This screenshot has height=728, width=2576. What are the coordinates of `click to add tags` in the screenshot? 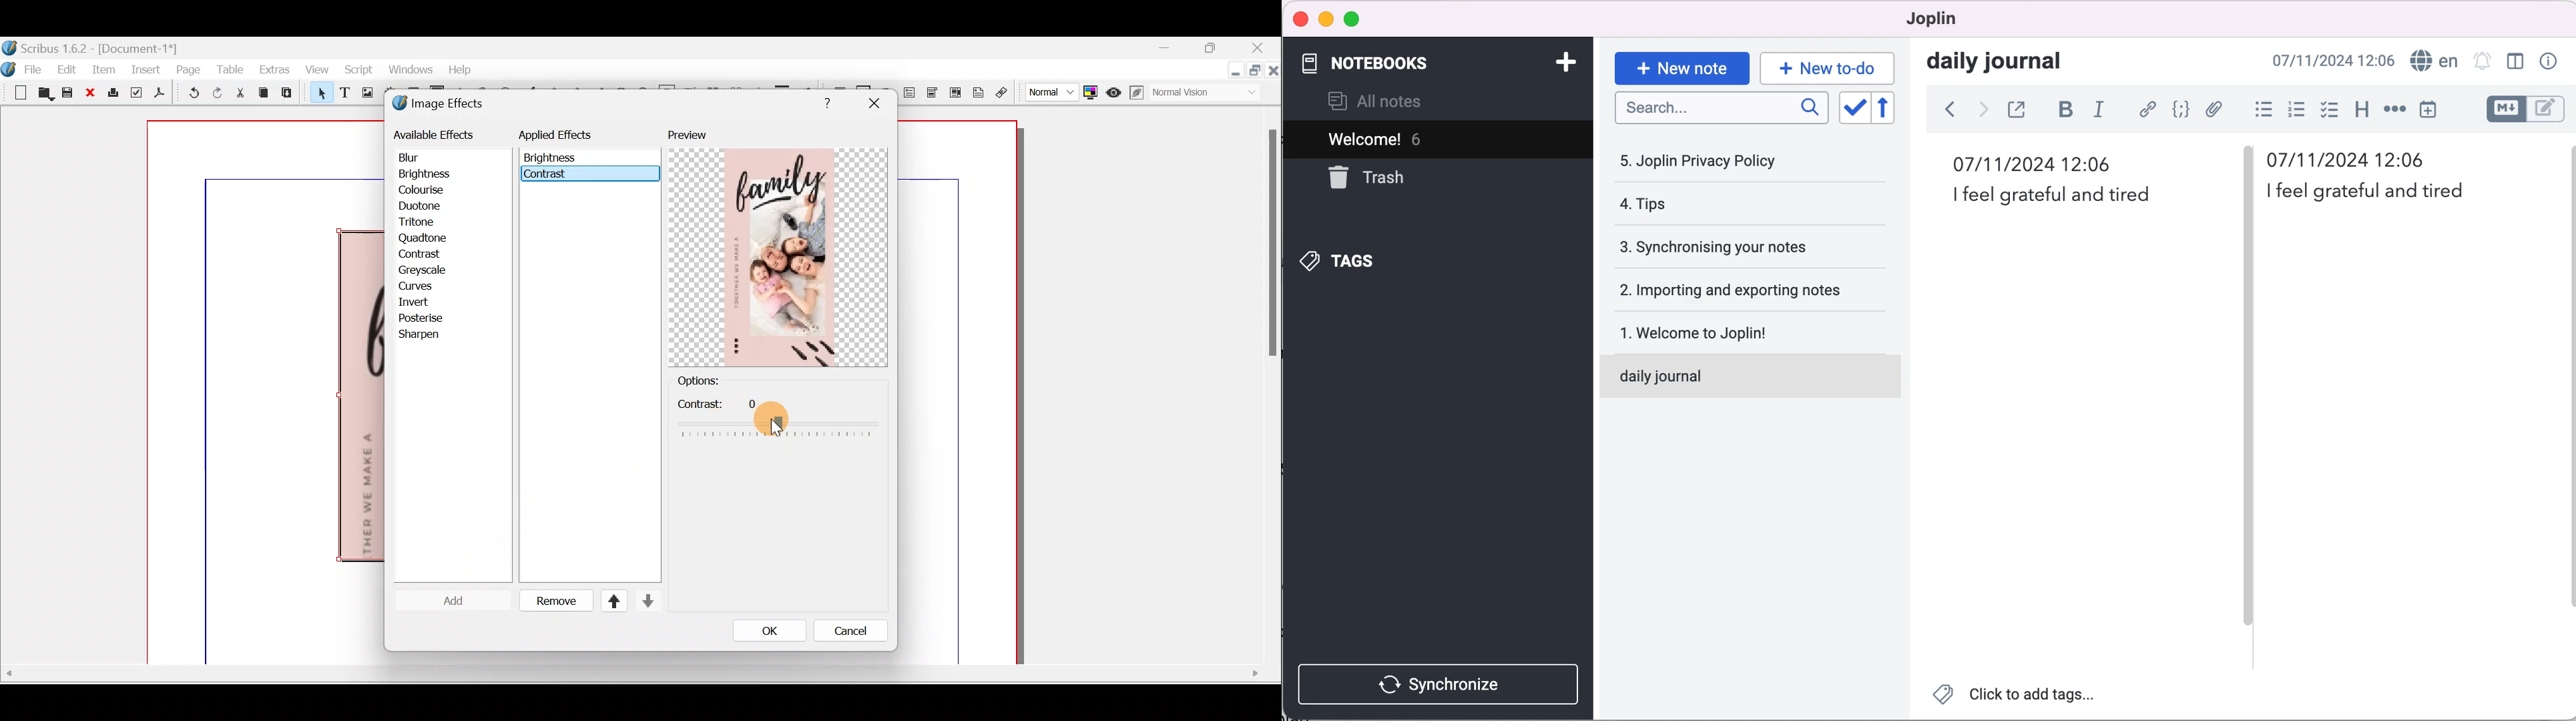 It's located at (2016, 697).